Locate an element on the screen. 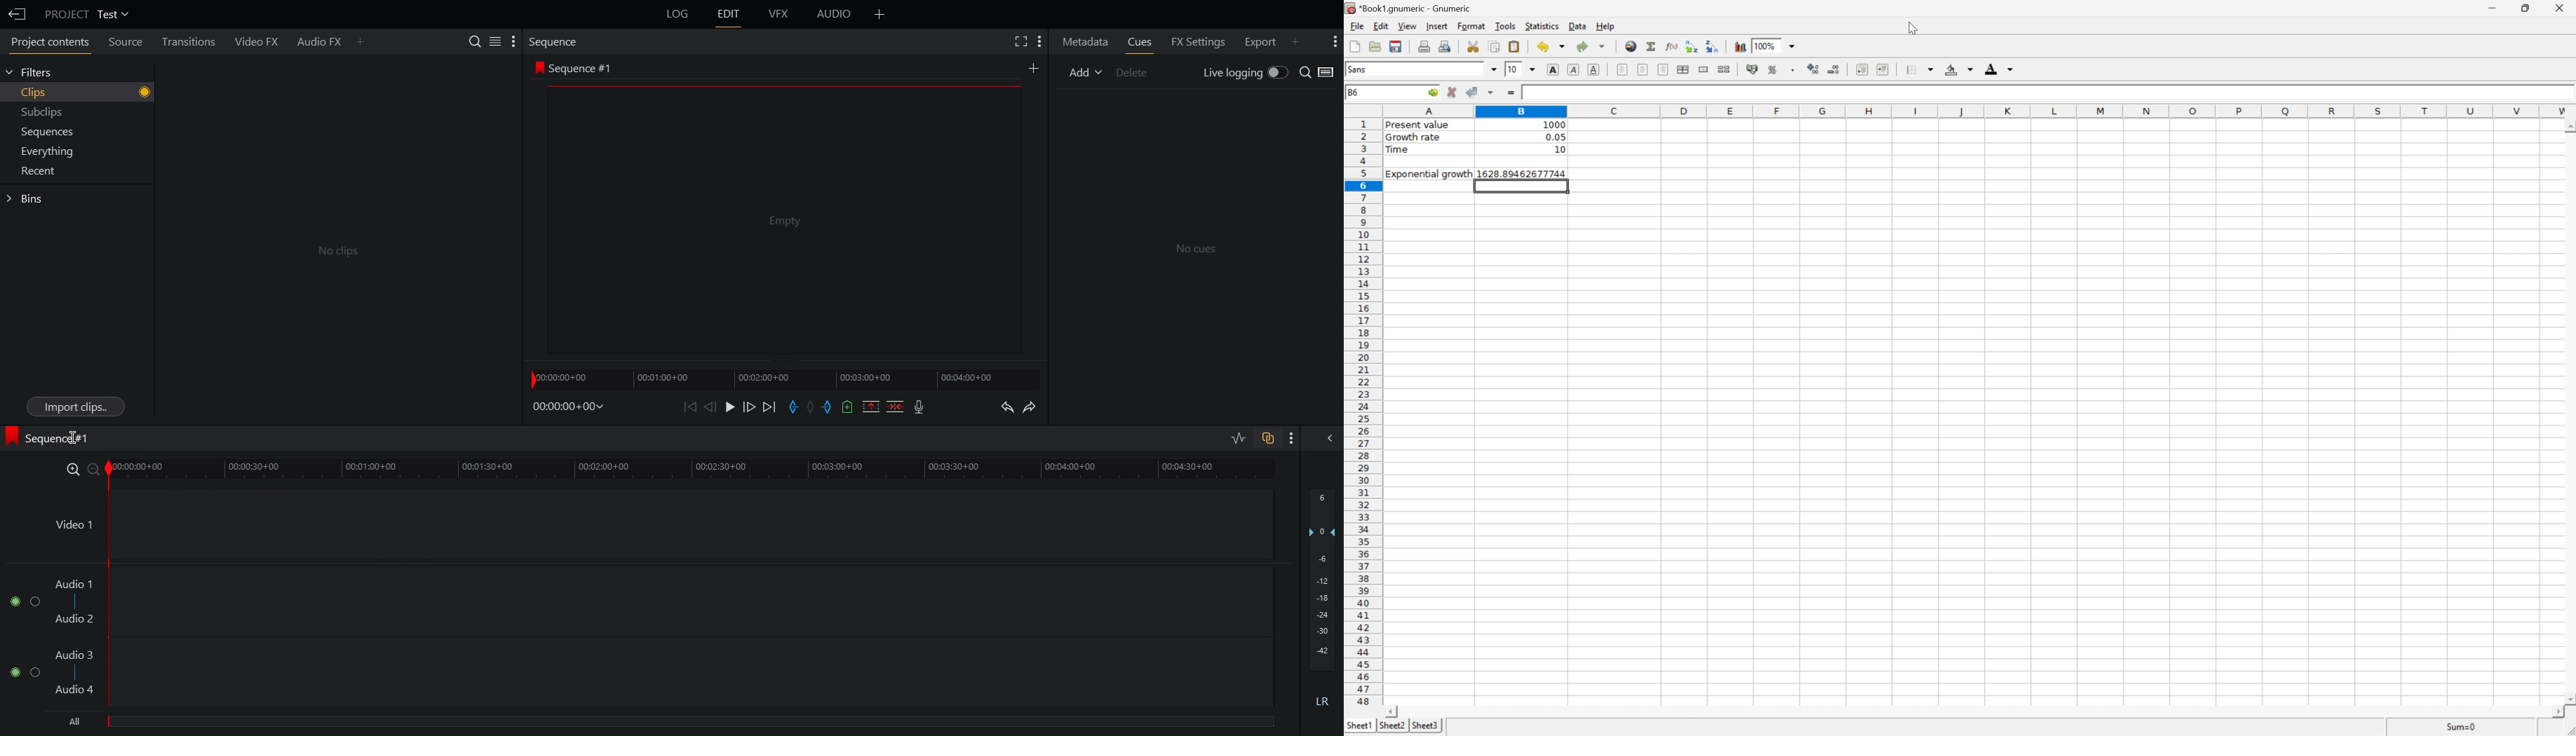  Enter formula is located at coordinates (1511, 92).